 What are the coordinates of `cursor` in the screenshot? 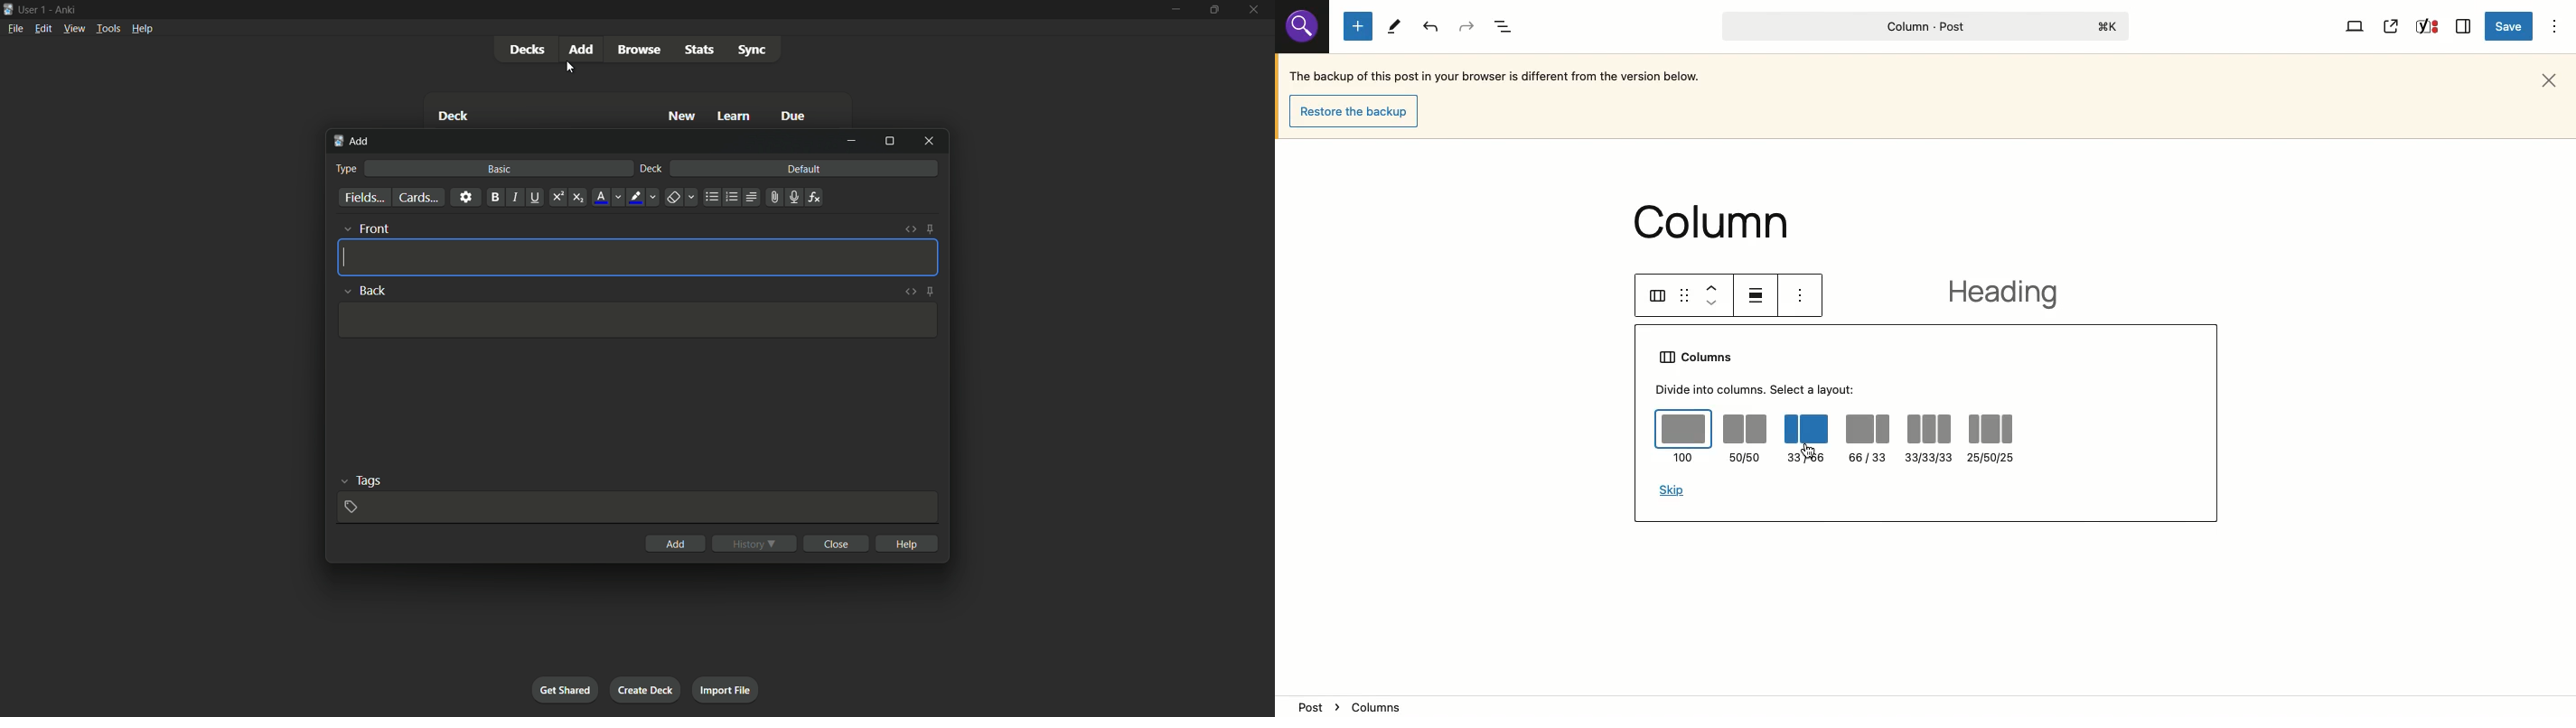 It's located at (1809, 450).